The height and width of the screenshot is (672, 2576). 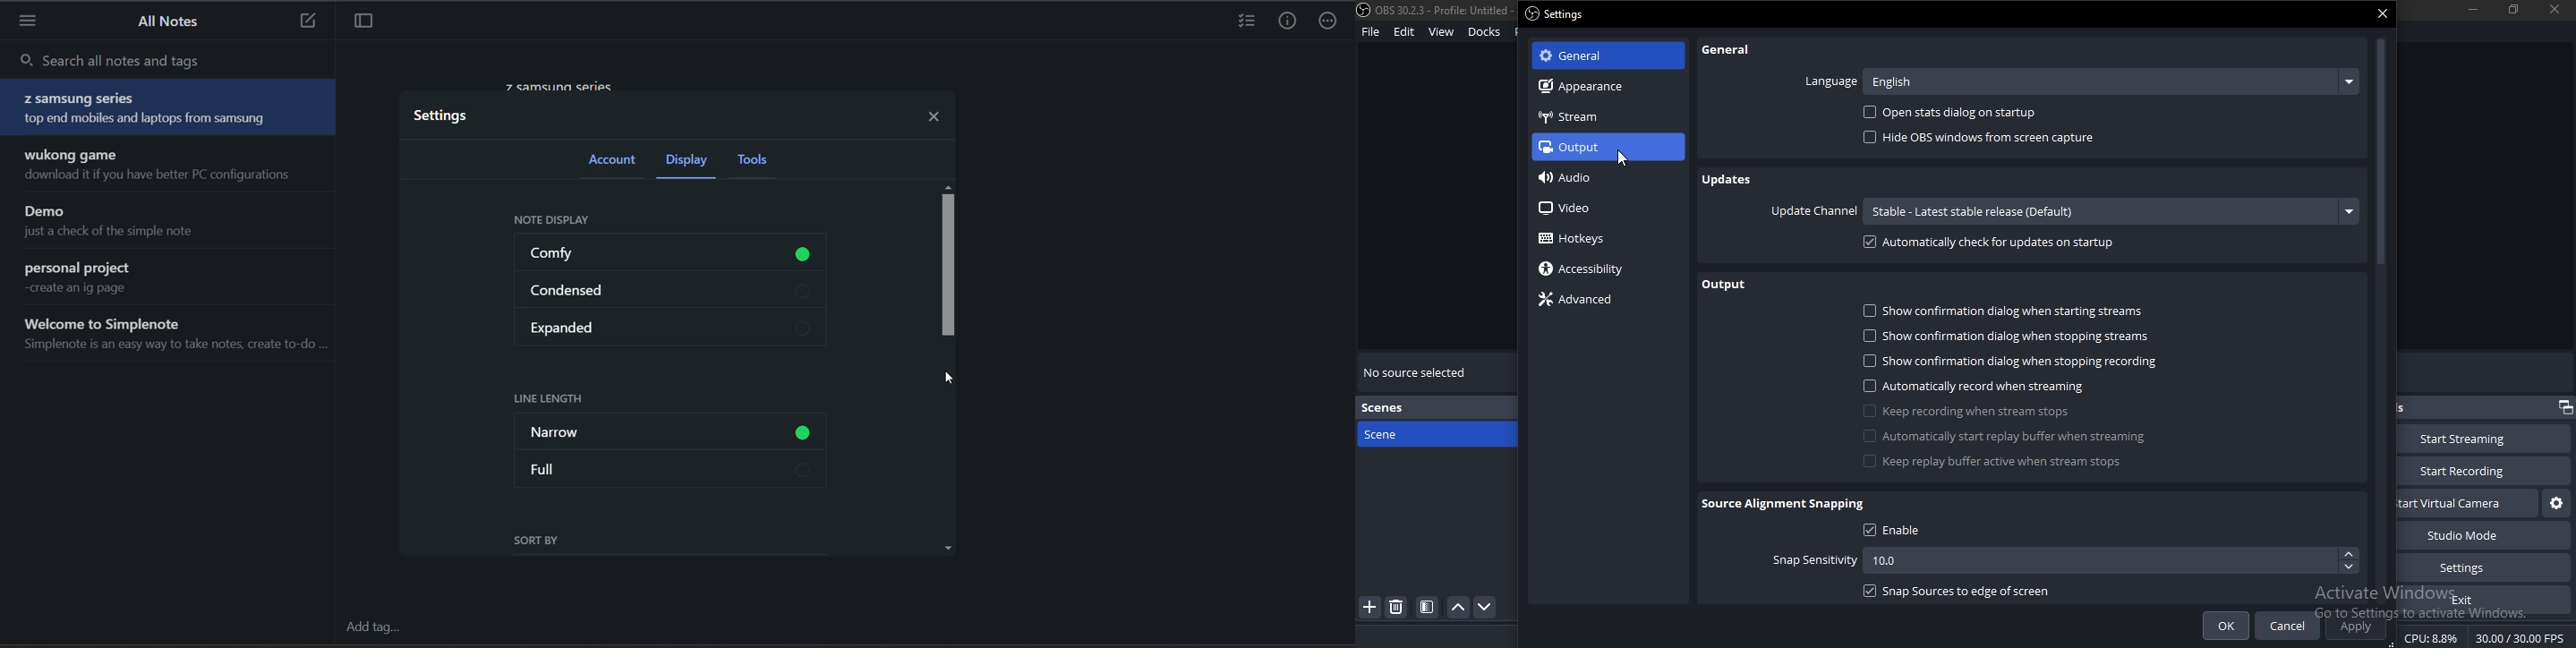 What do you see at coordinates (1430, 605) in the screenshot?
I see `grid` at bounding box center [1430, 605].